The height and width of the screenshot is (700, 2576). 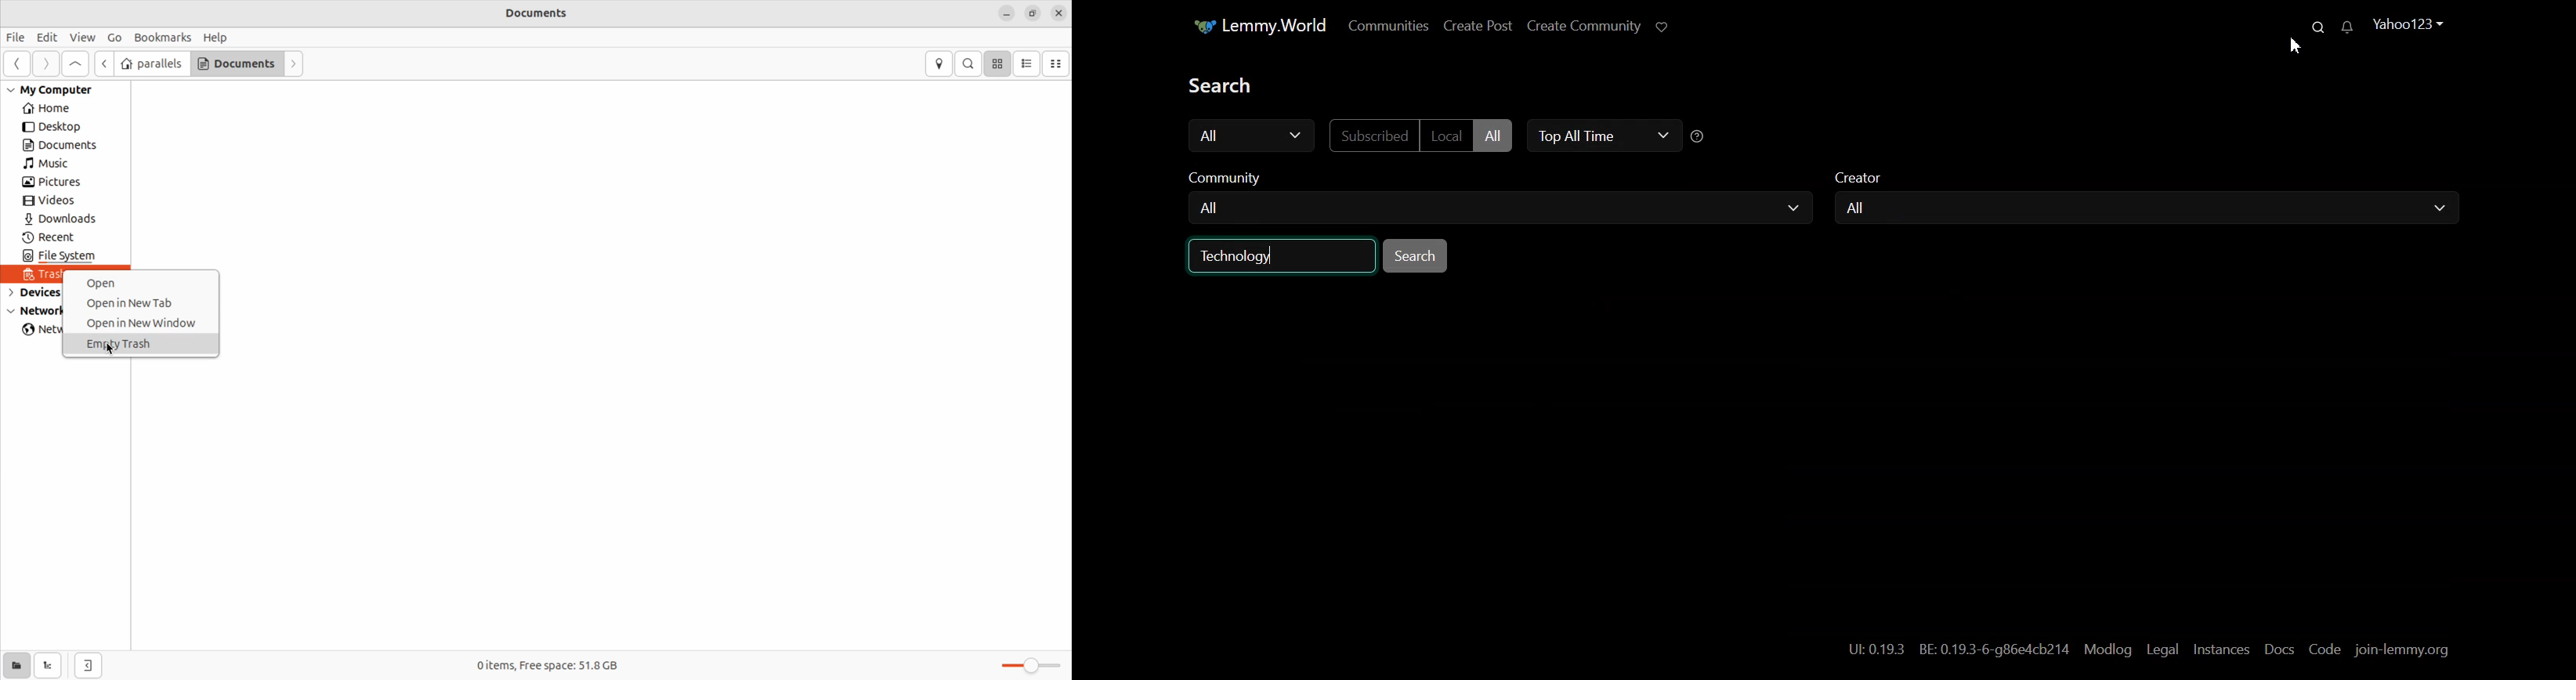 What do you see at coordinates (1956, 649) in the screenshot?
I see `UL 0.19.3 BE: 0.19.3-6-g86e4cb214` at bounding box center [1956, 649].